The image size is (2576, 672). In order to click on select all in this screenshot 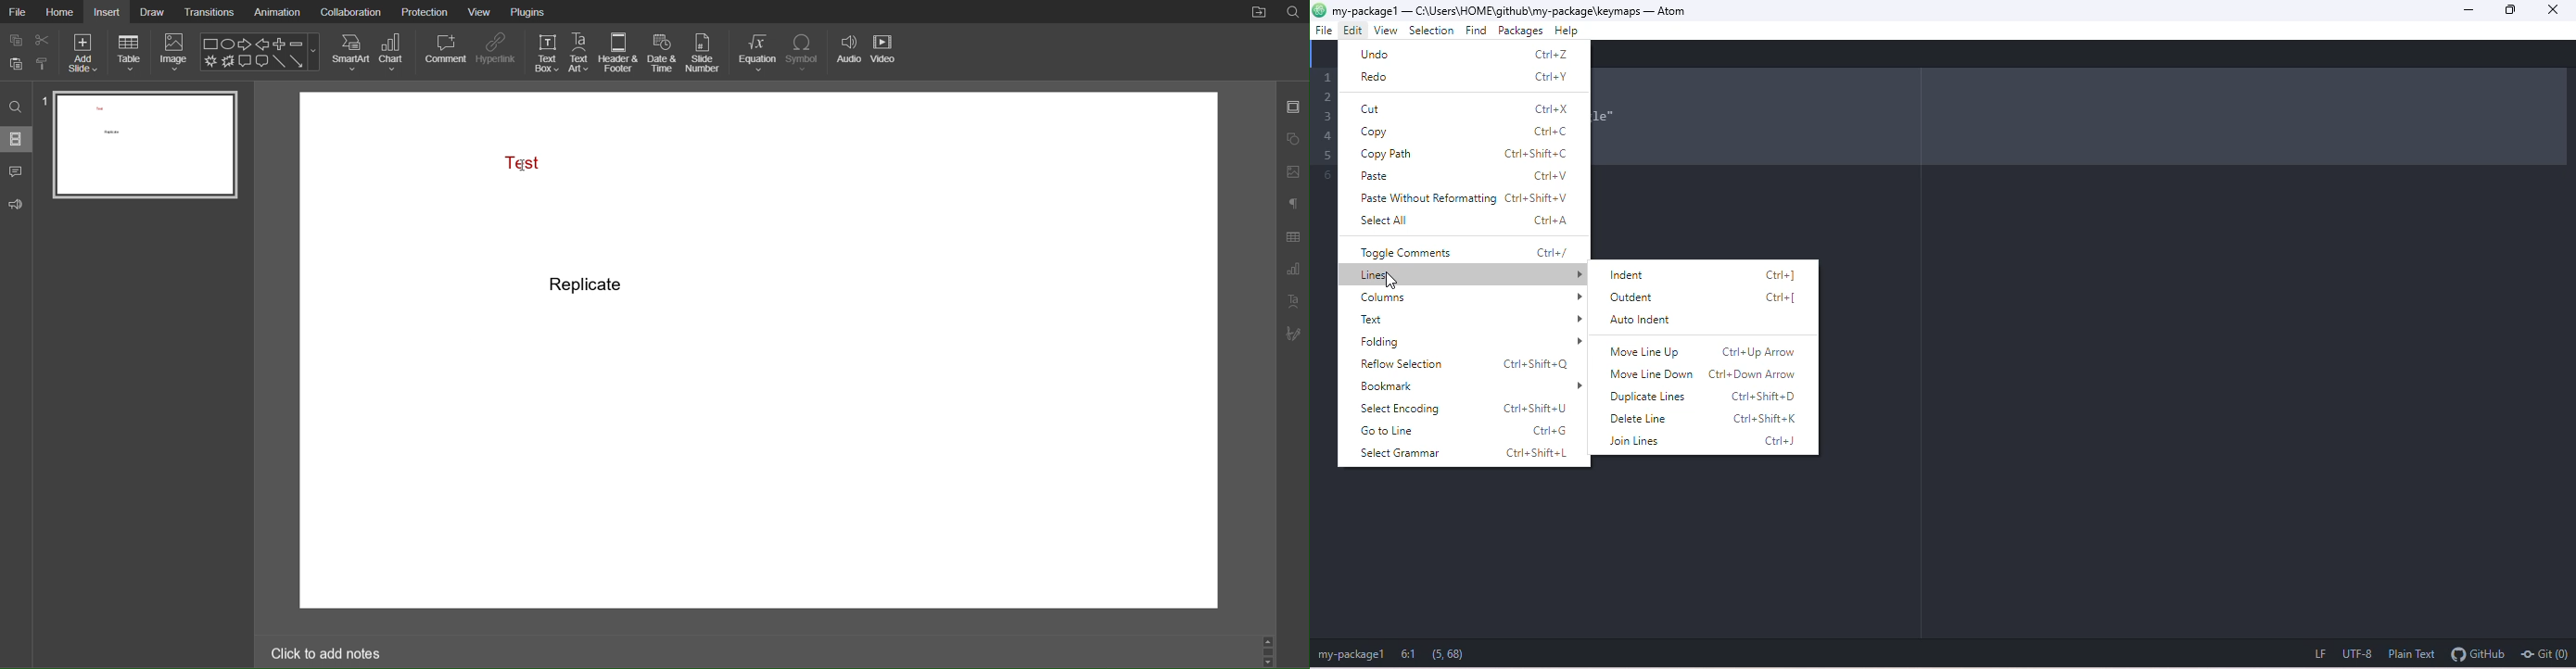, I will do `click(1466, 222)`.